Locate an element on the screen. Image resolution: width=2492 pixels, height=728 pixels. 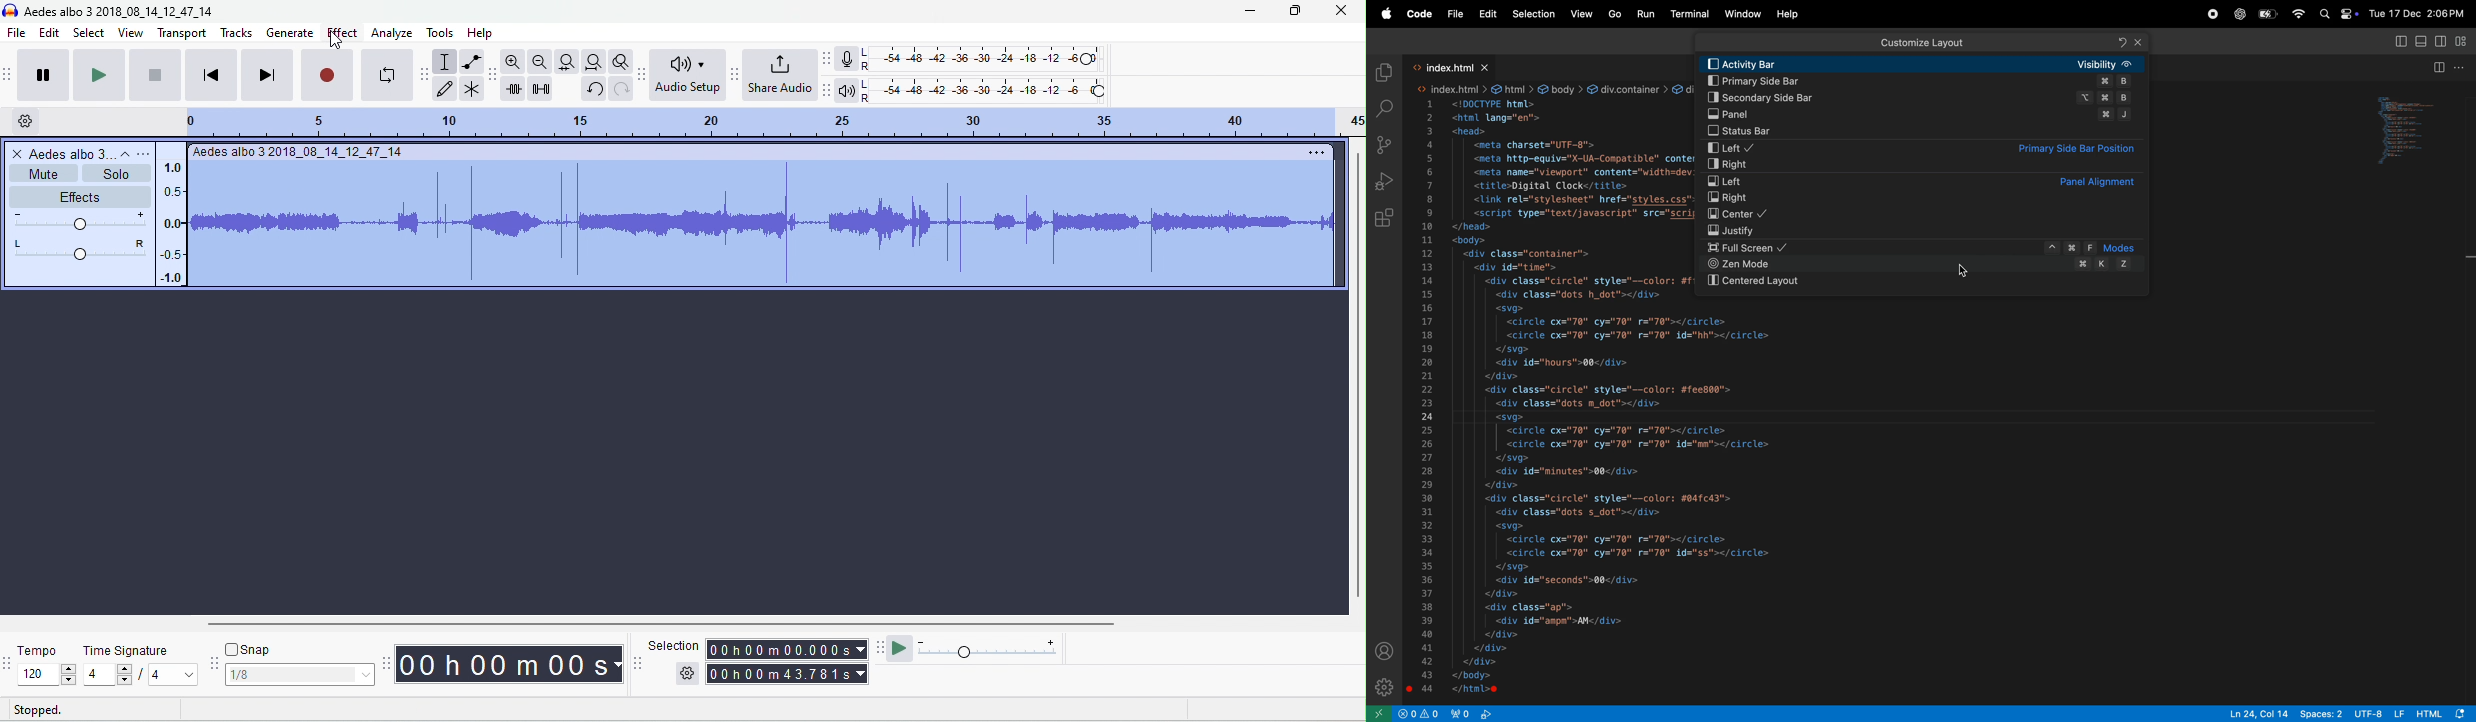
Customize layout is located at coordinates (1921, 43).